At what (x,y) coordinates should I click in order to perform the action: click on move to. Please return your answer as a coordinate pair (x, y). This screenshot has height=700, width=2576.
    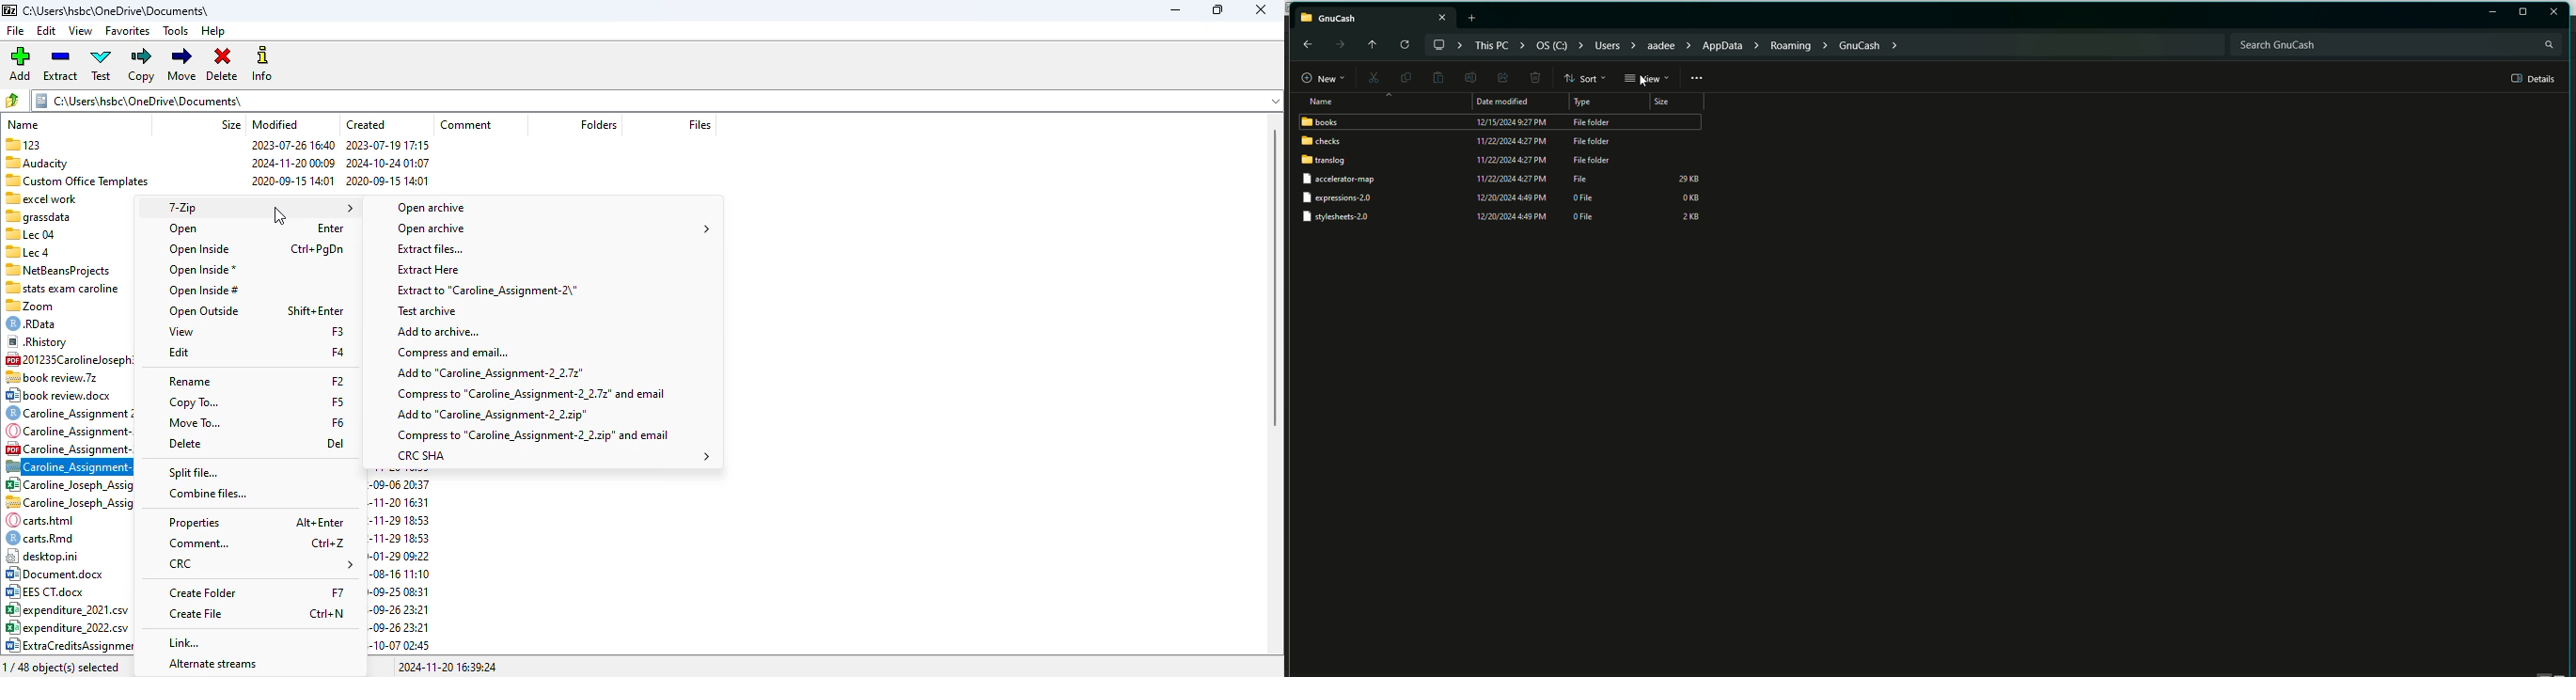
    Looking at the image, I should click on (194, 423).